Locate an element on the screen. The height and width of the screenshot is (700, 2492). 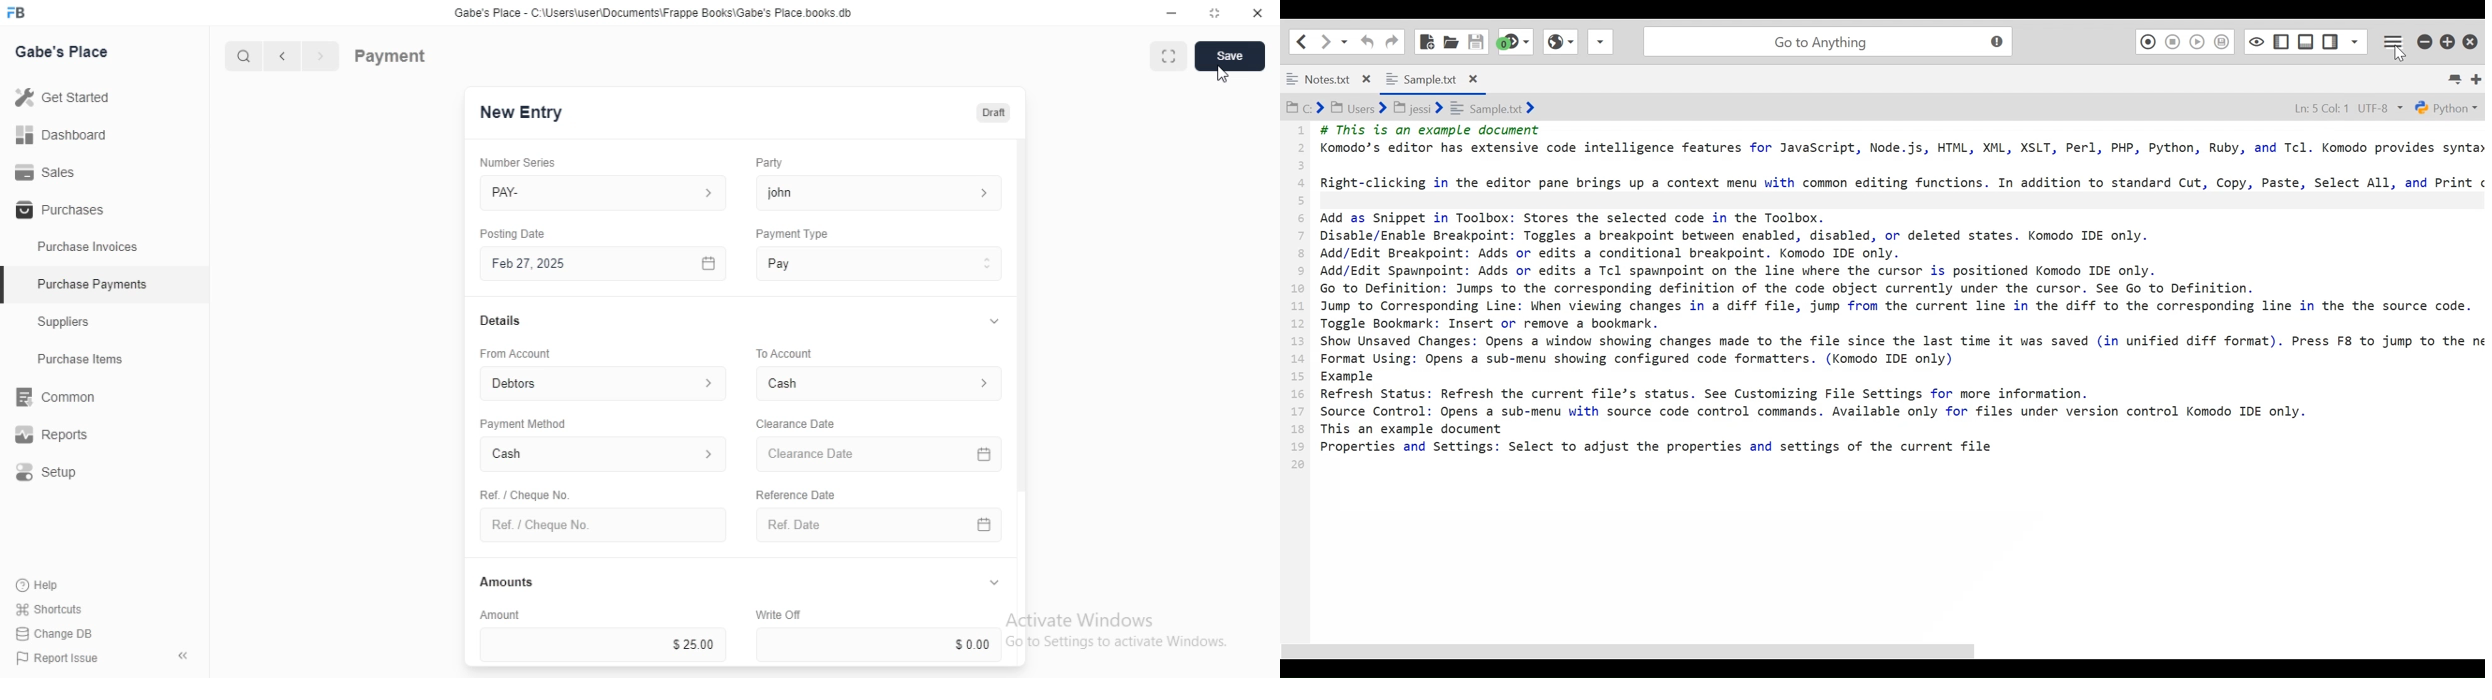
Clearance Date is located at coordinates (882, 455).